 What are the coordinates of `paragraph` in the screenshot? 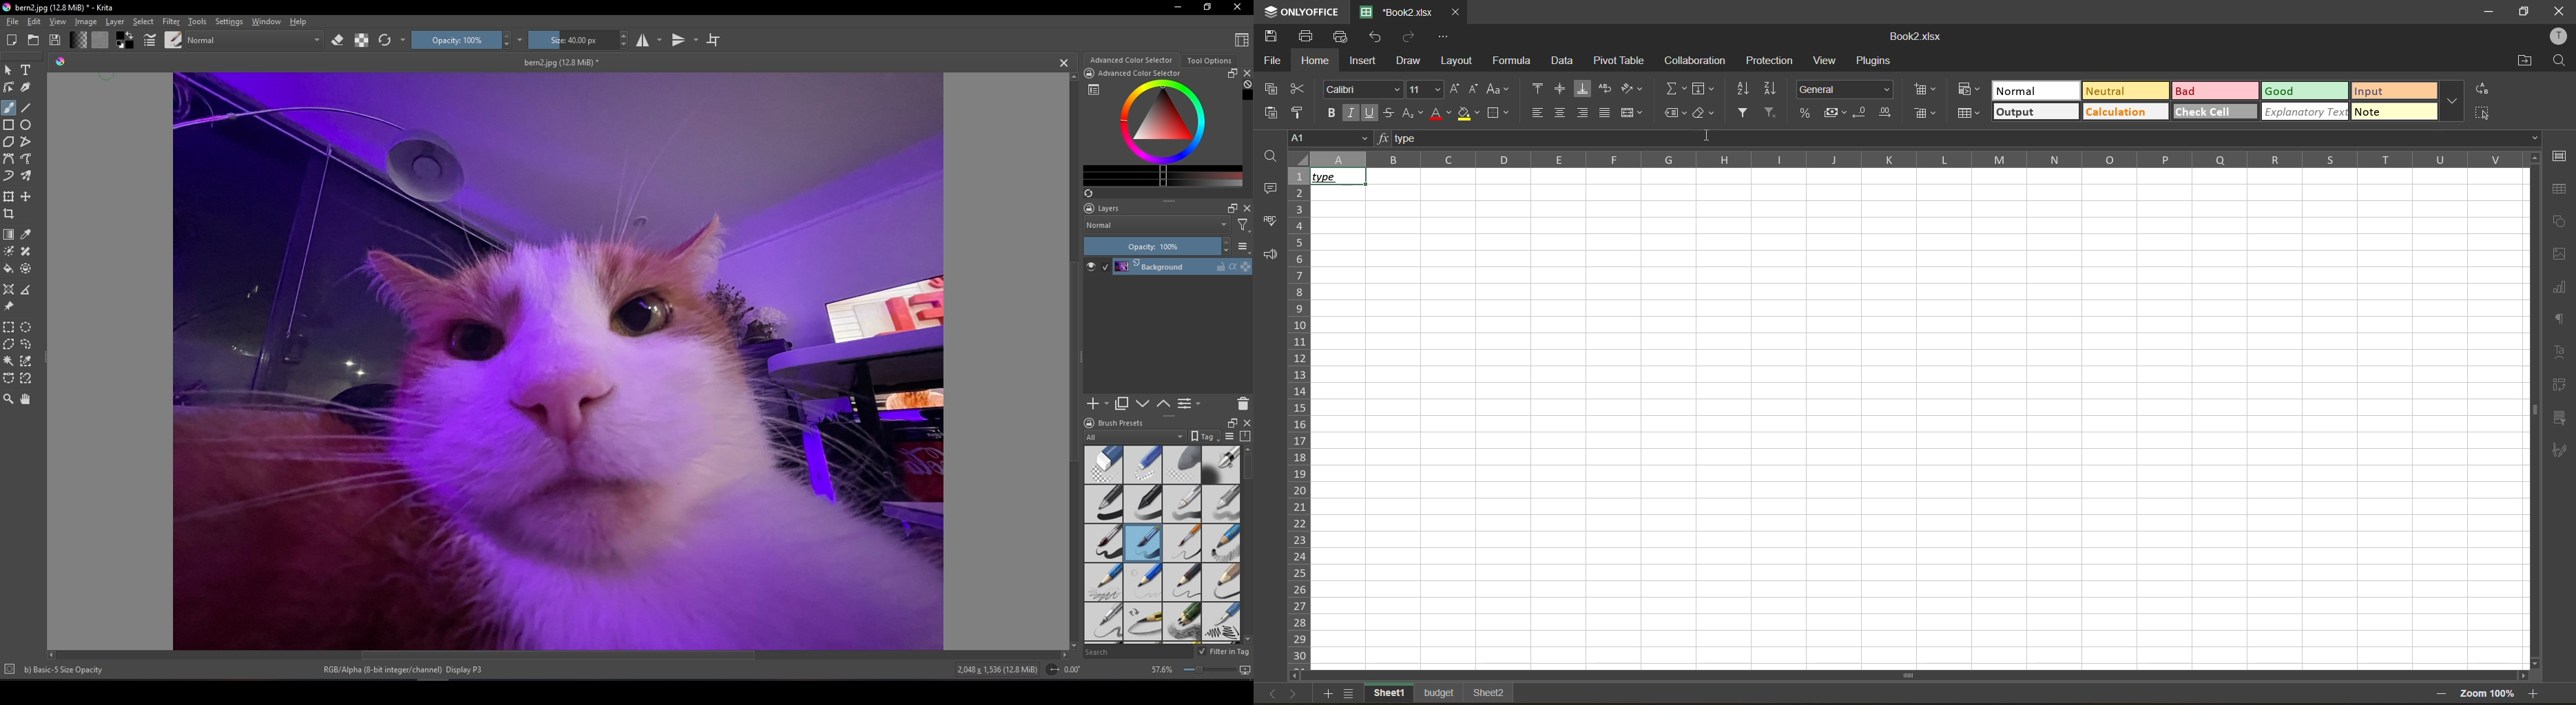 It's located at (2559, 319).